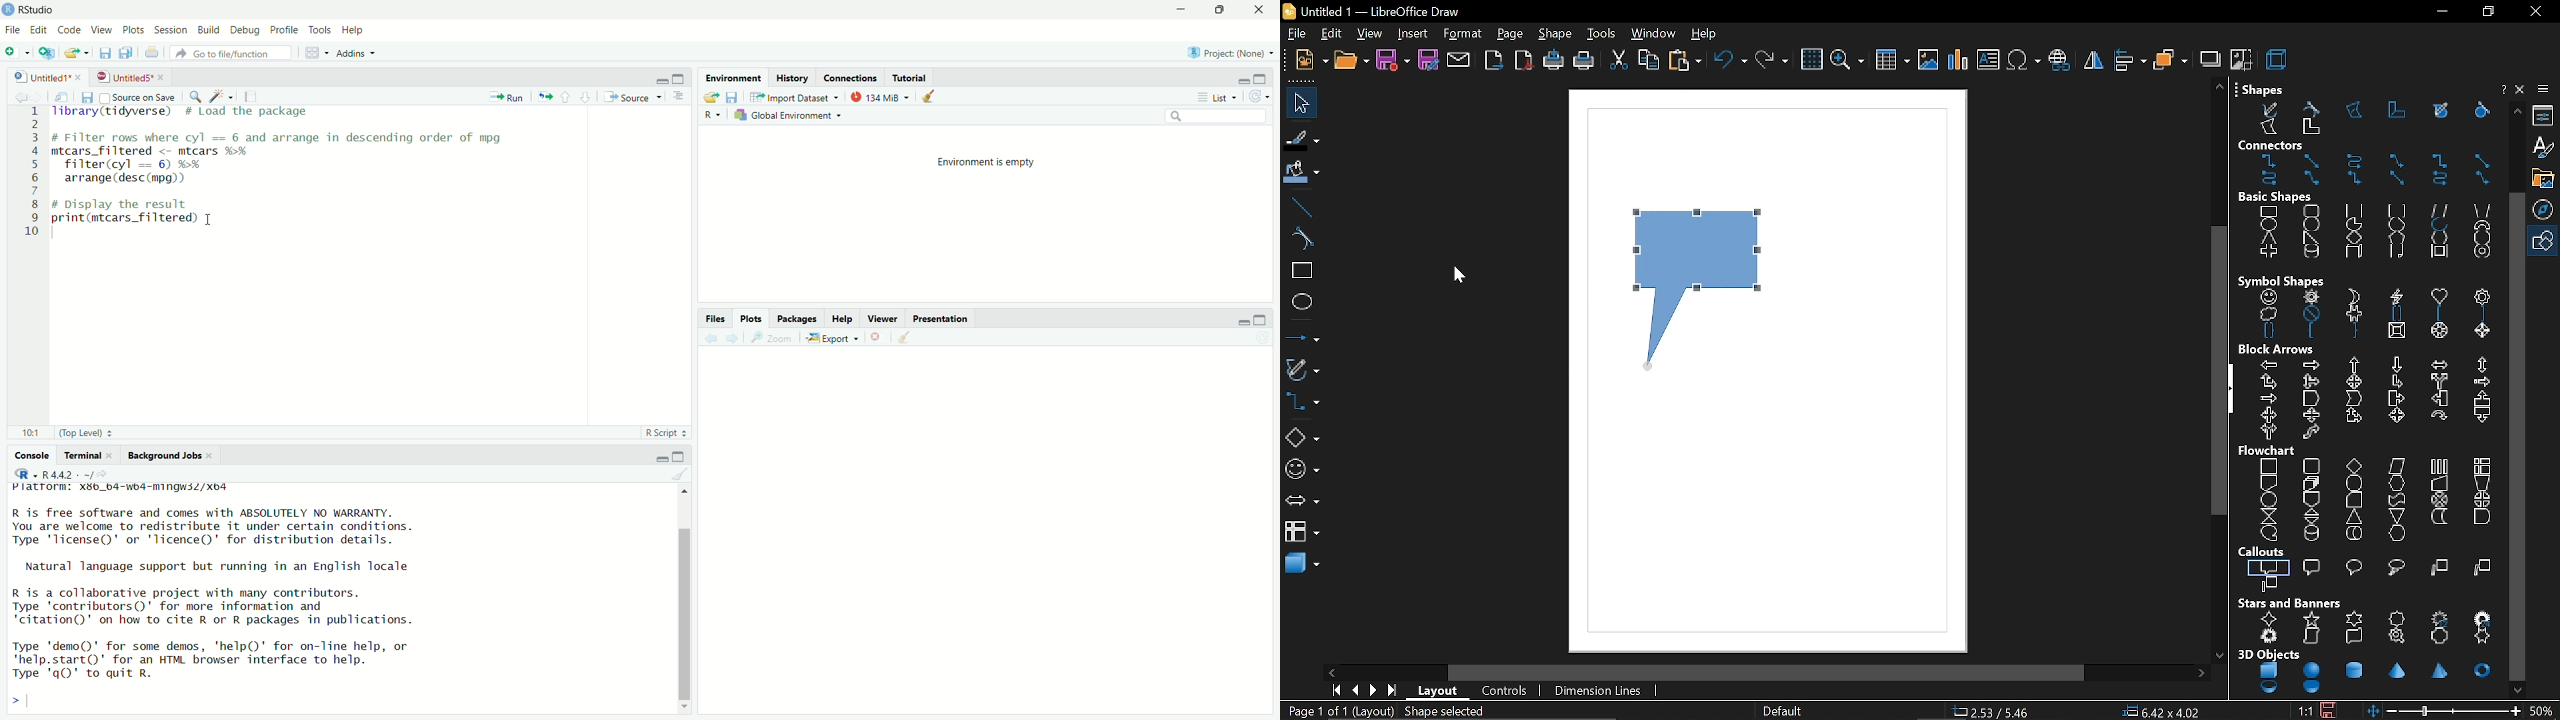  What do you see at coordinates (1709, 35) in the screenshot?
I see `help` at bounding box center [1709, 35].